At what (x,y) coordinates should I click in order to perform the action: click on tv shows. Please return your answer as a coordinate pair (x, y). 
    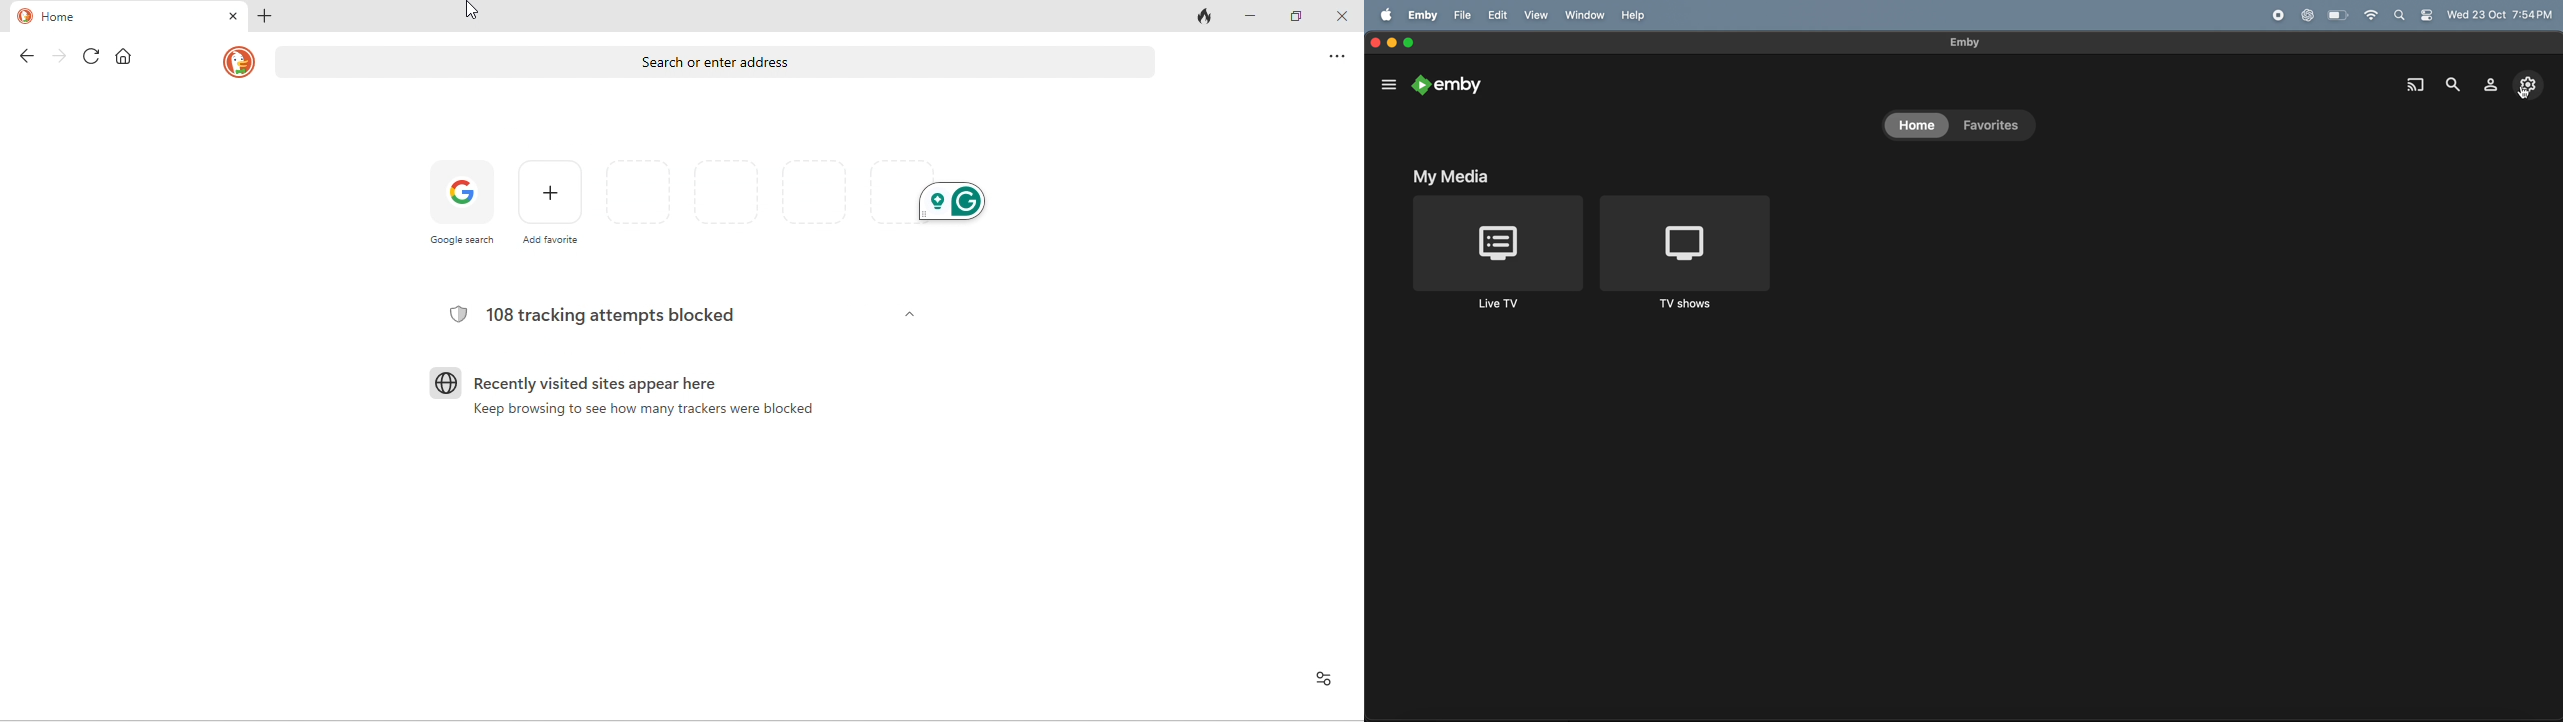
    Looking at the image, I should click on (1684, 256).